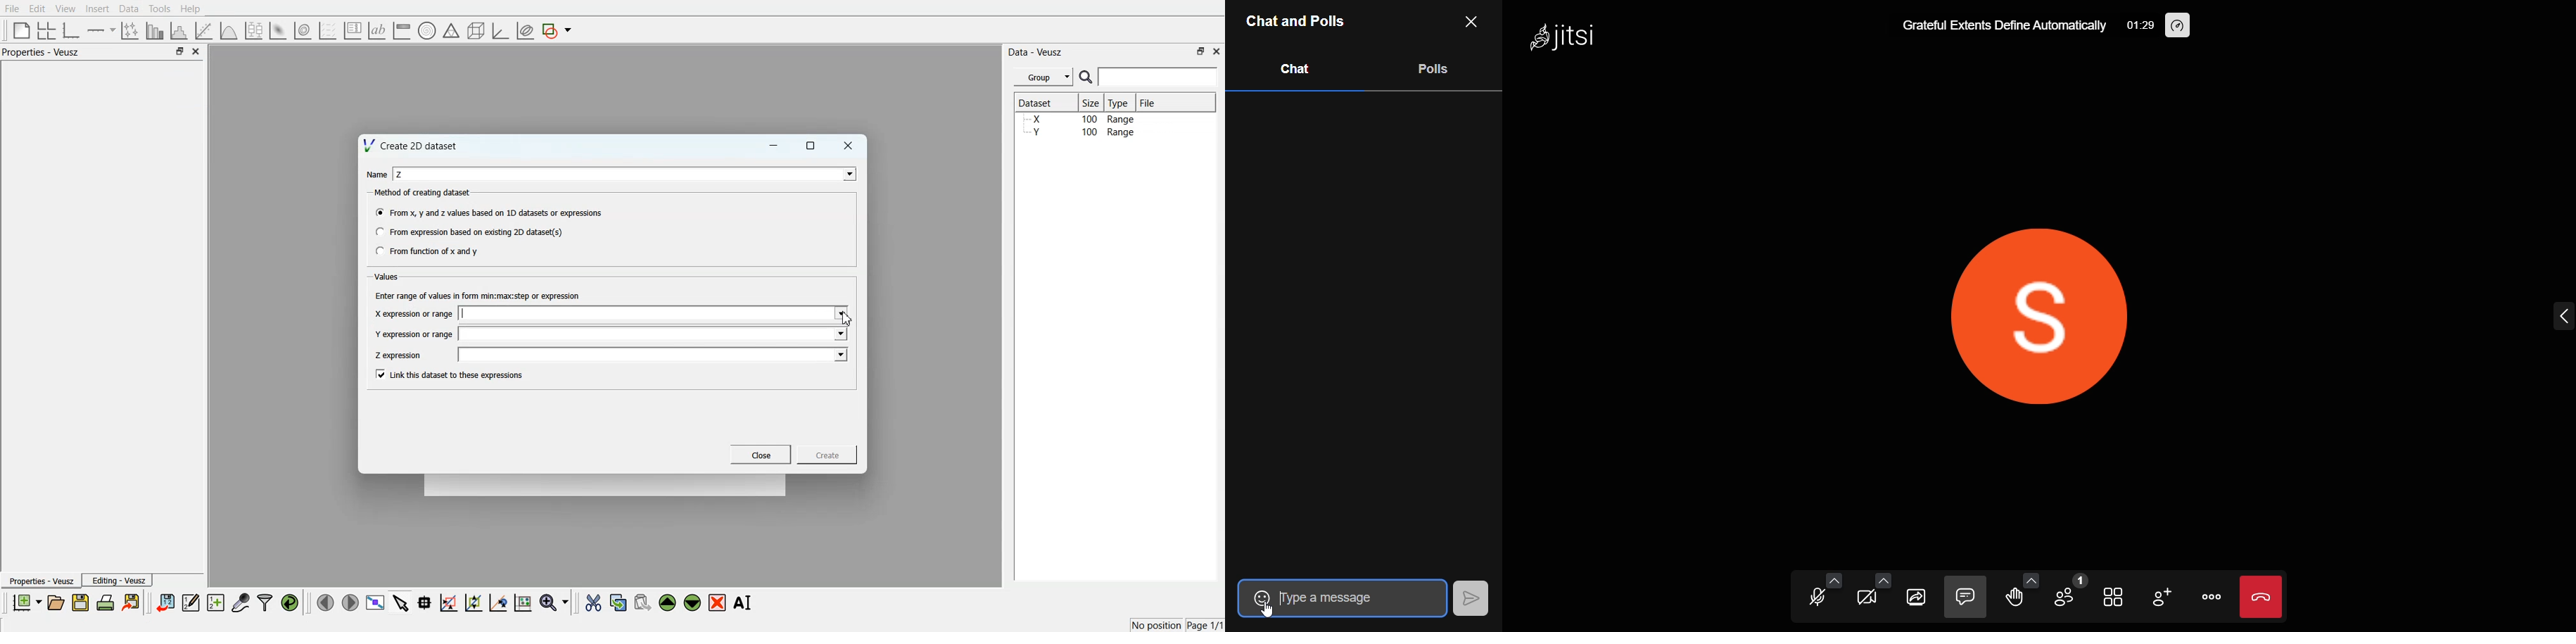 This screenshot has width=2576, height=644. Describe the element at coordinates (350, 601) in the screenshot. I see `Move to the next page` at that location.